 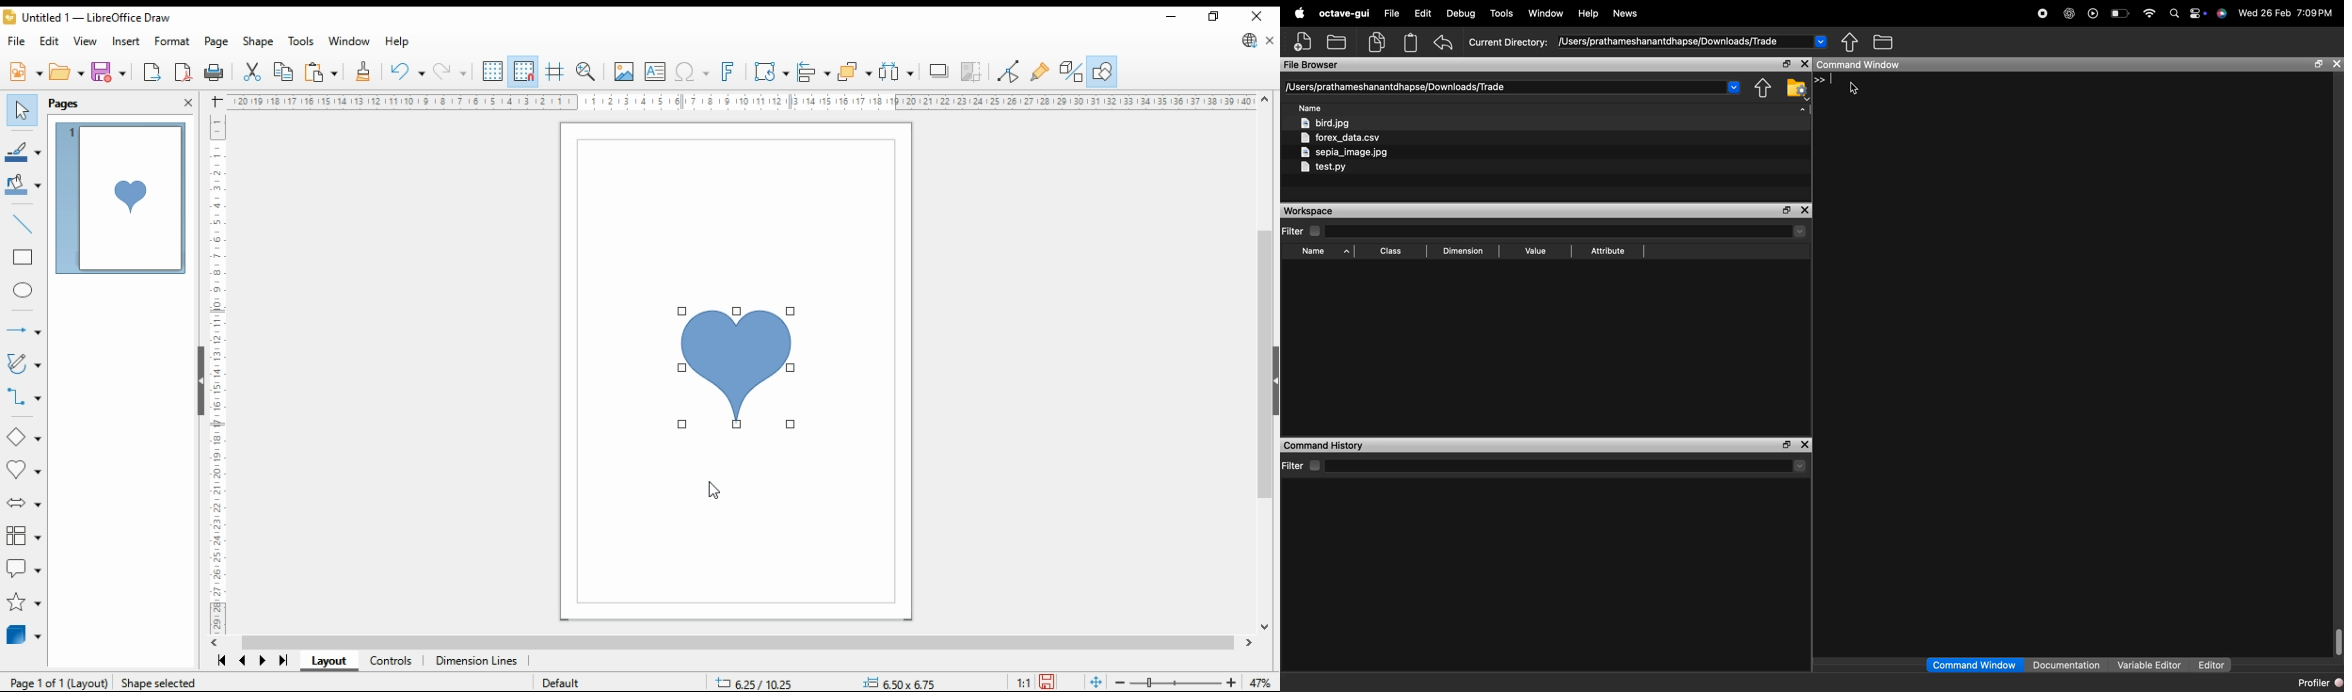 What do you see at coordinates (1463, 251) in the screenshot?
I see `sort by dimension` at bounding box center [1463, 251].